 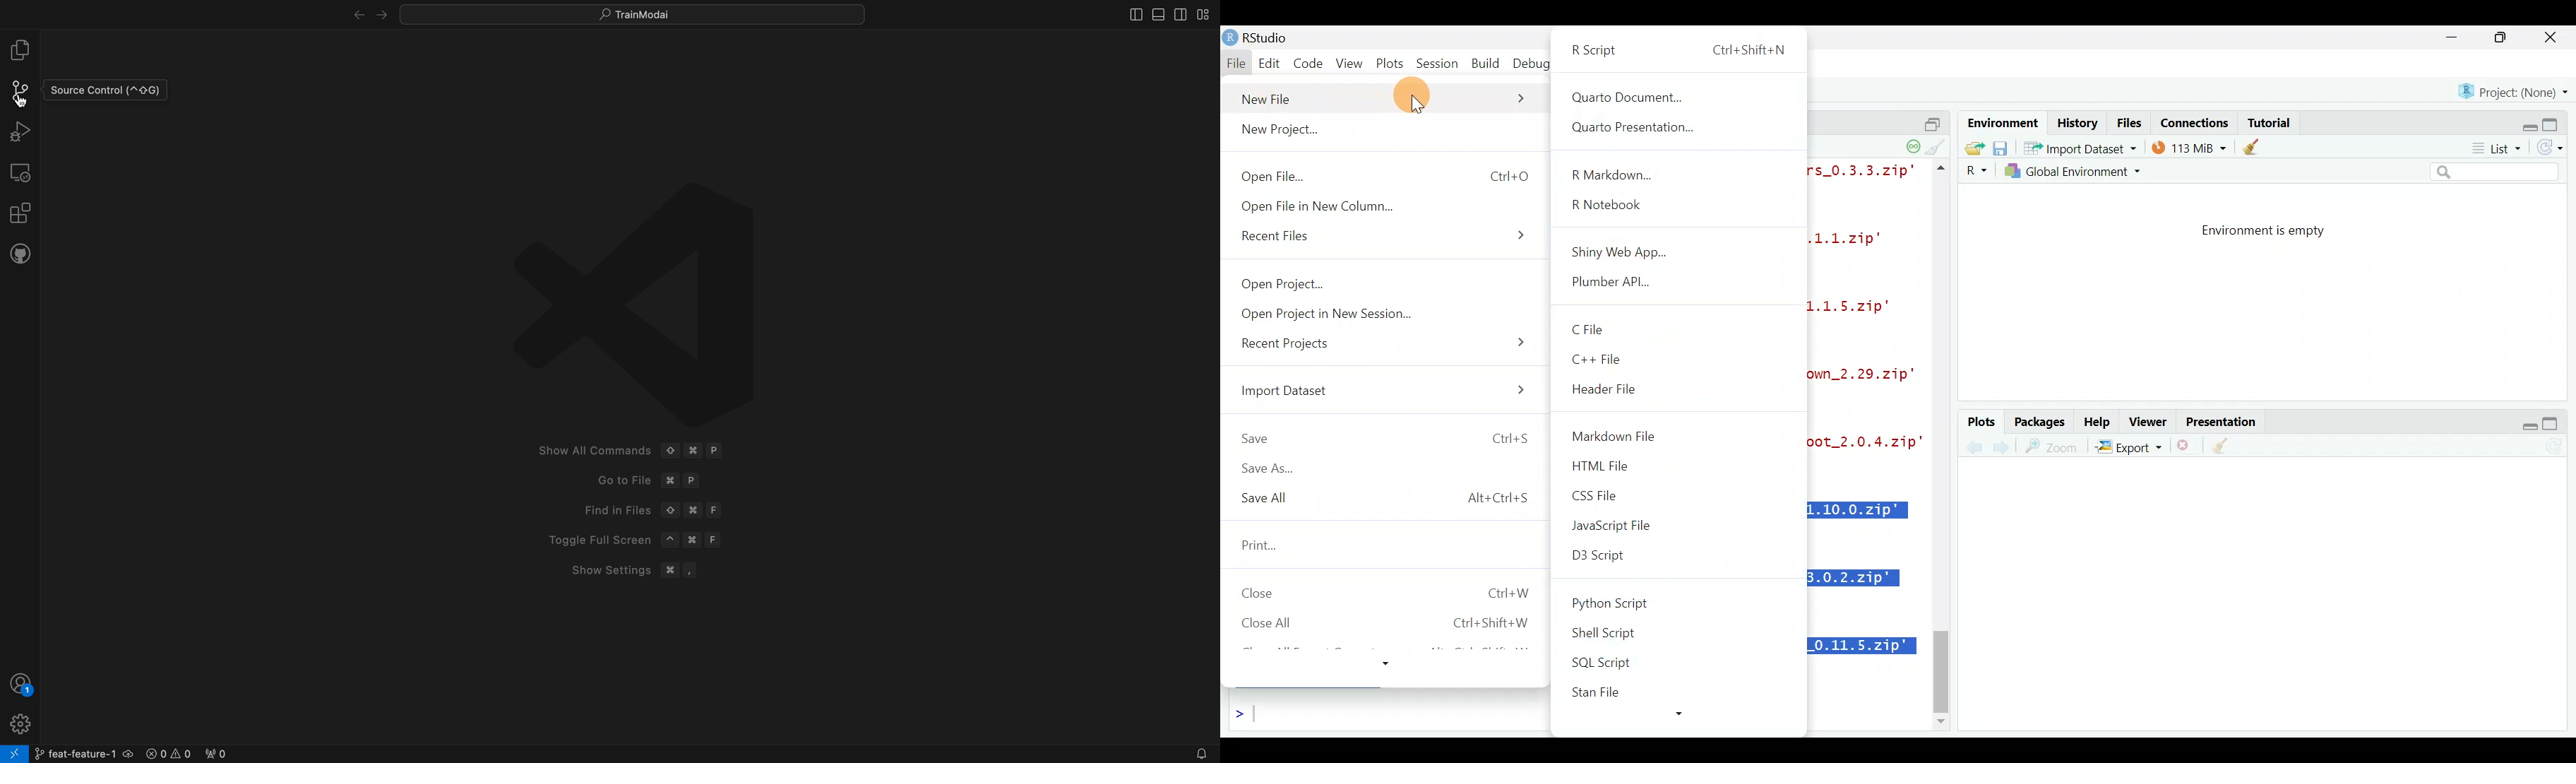 I want to click on Python Script, so click(x=1613, y=602).